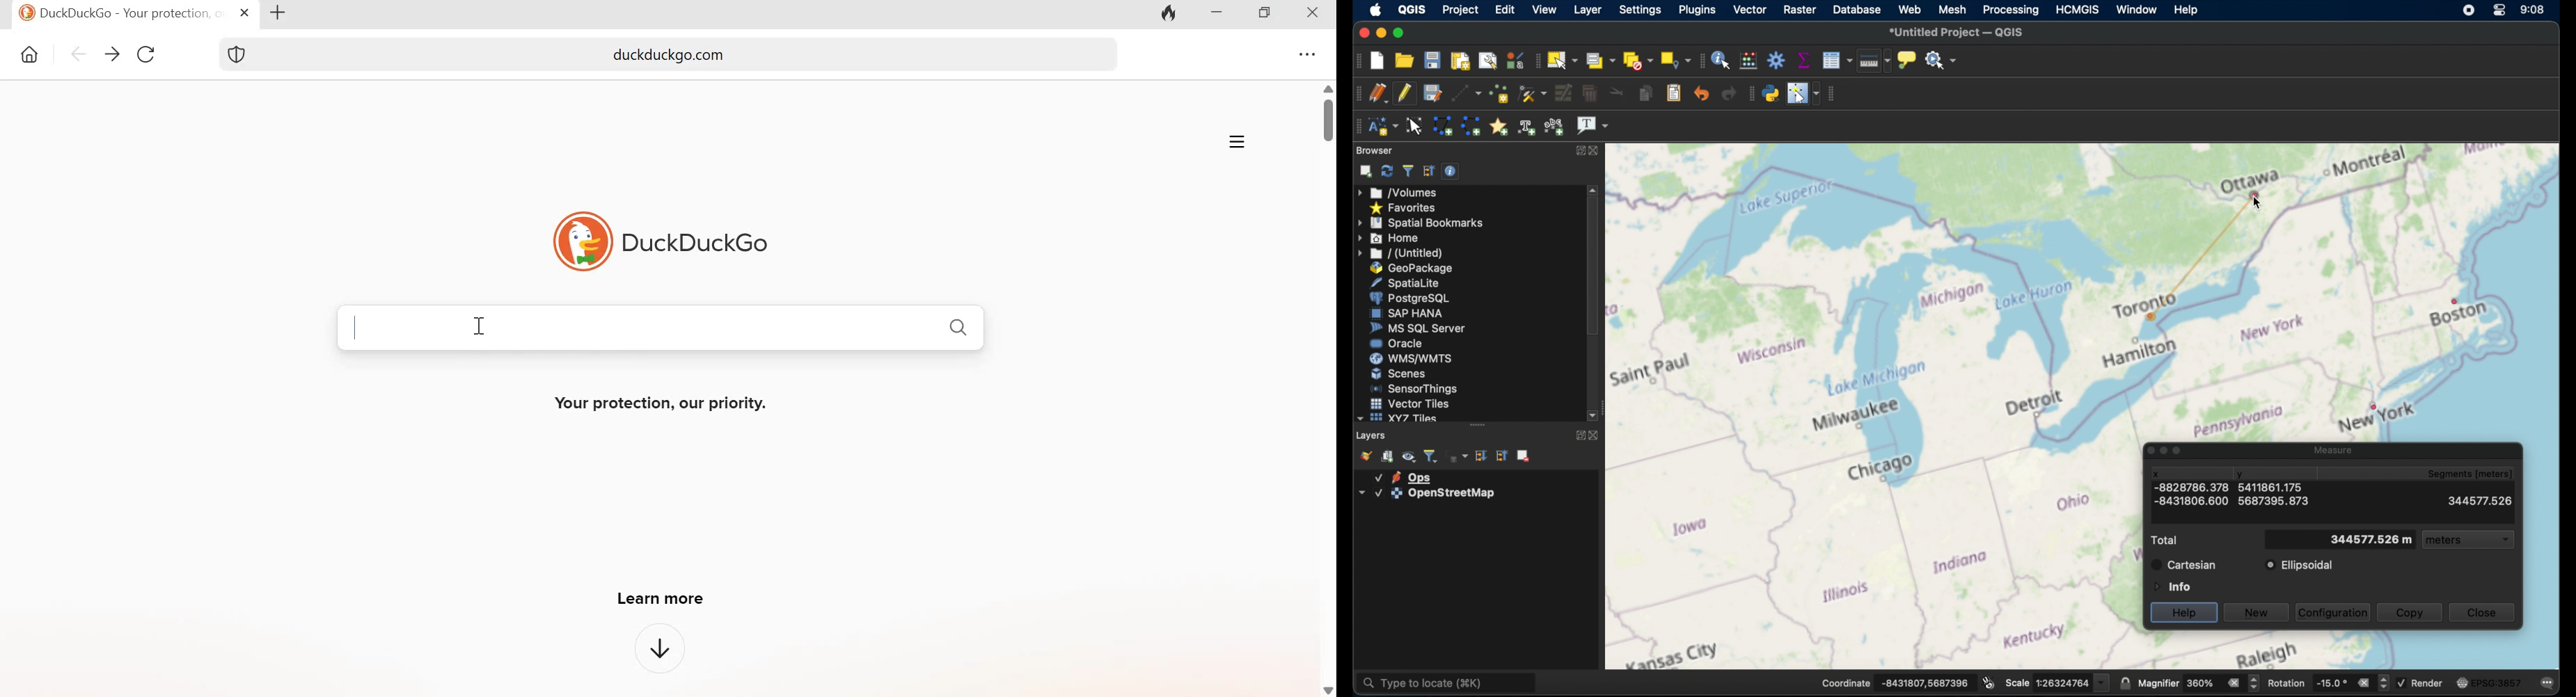  Describe the element at coordinates (1386, 171) in the screenshot. I see `refresh` at that location.